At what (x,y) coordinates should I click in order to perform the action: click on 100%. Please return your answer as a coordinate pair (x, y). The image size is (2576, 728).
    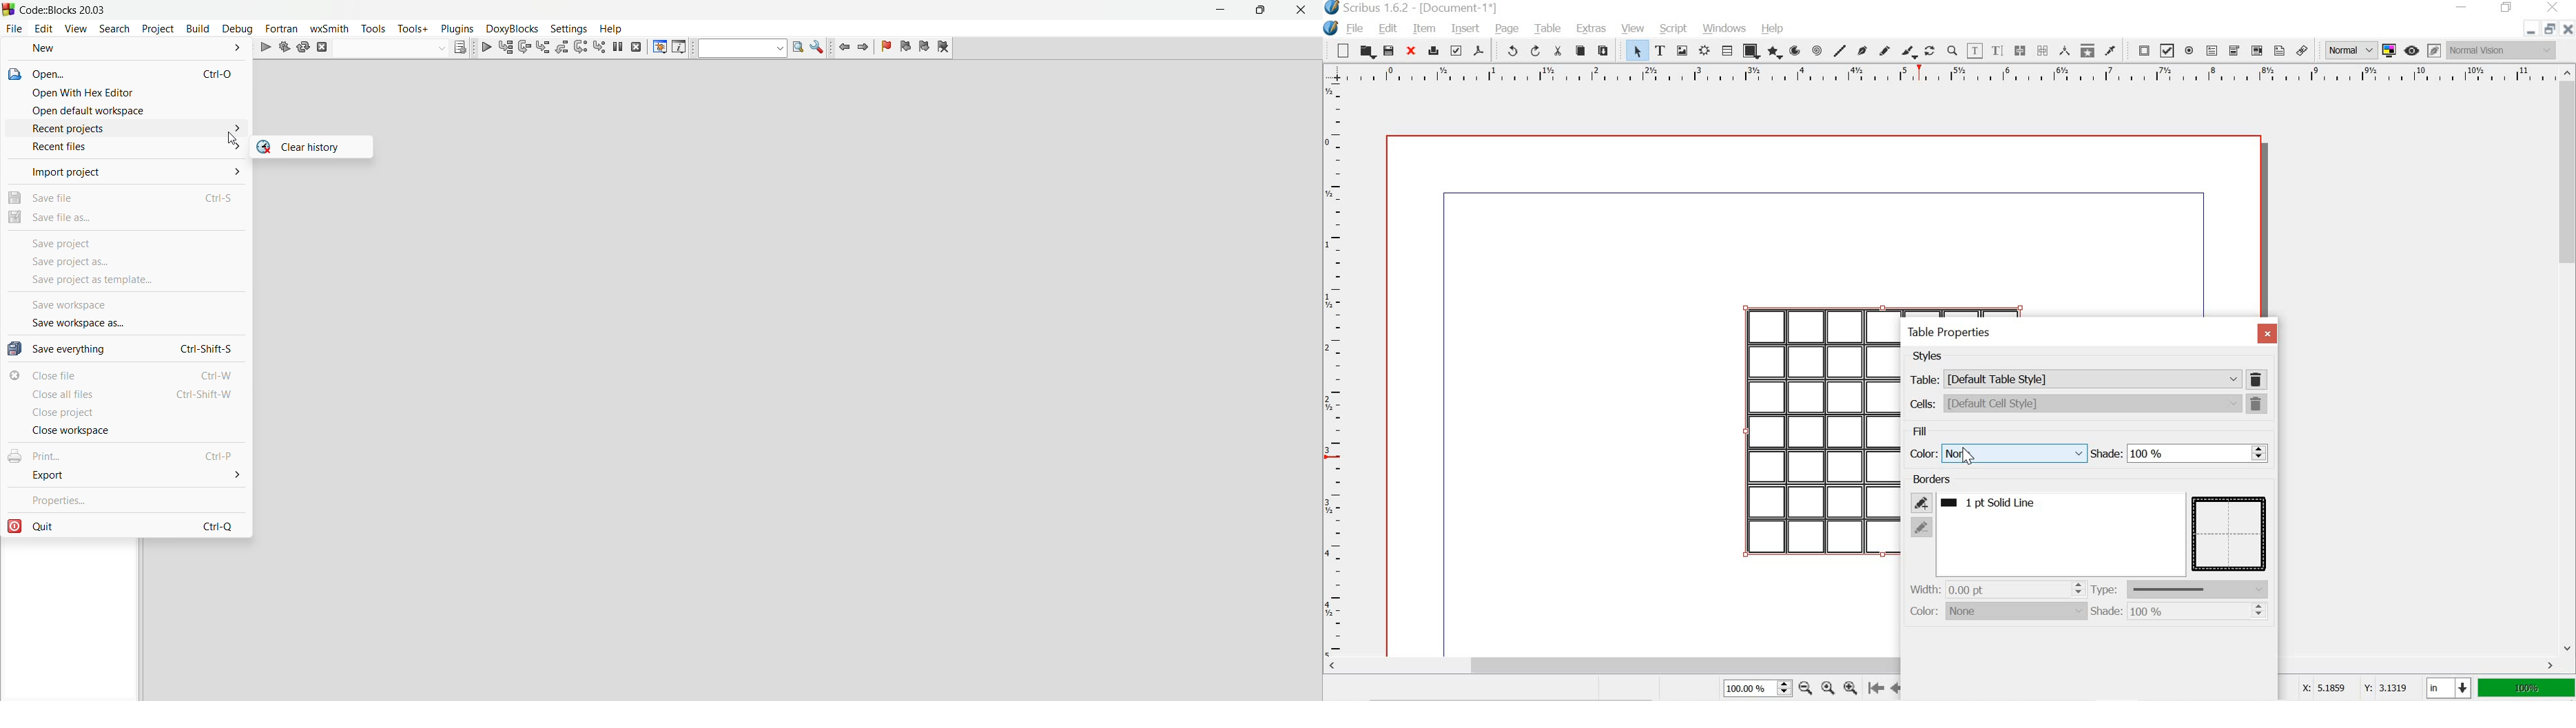
    Looking at the image, I should click on (2525, 689).